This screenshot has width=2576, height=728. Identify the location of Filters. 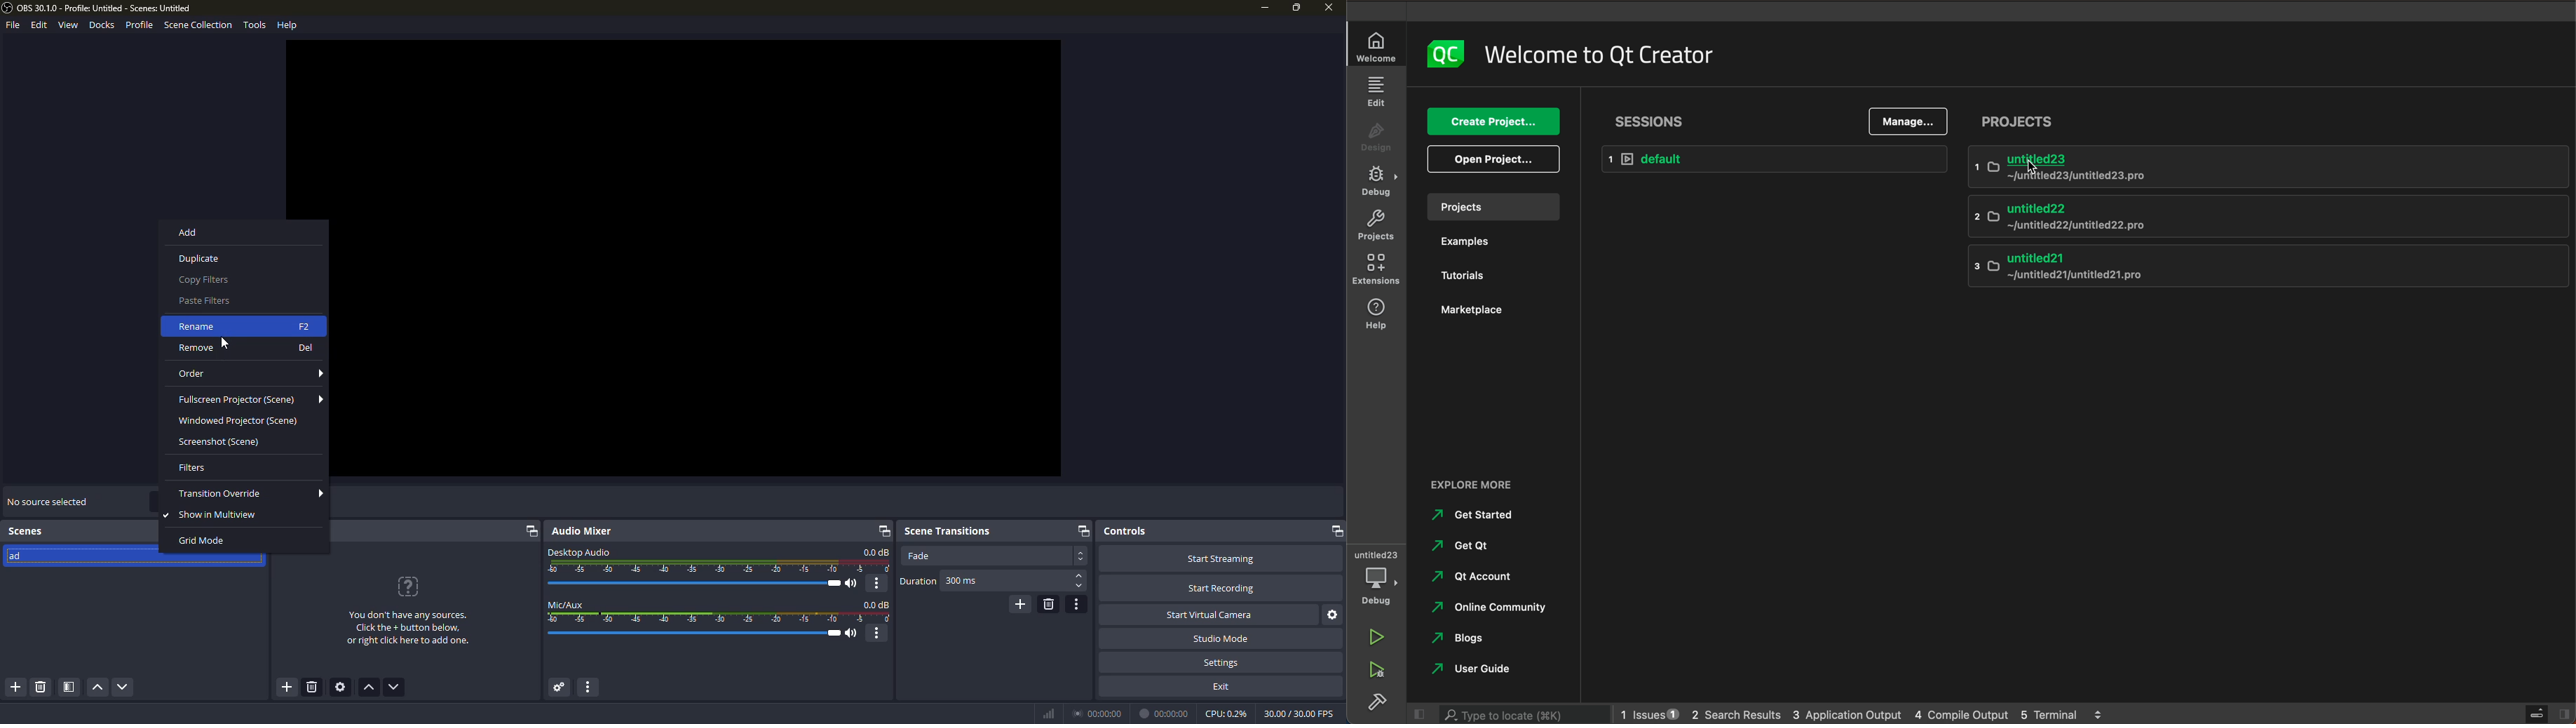
(243, 467).